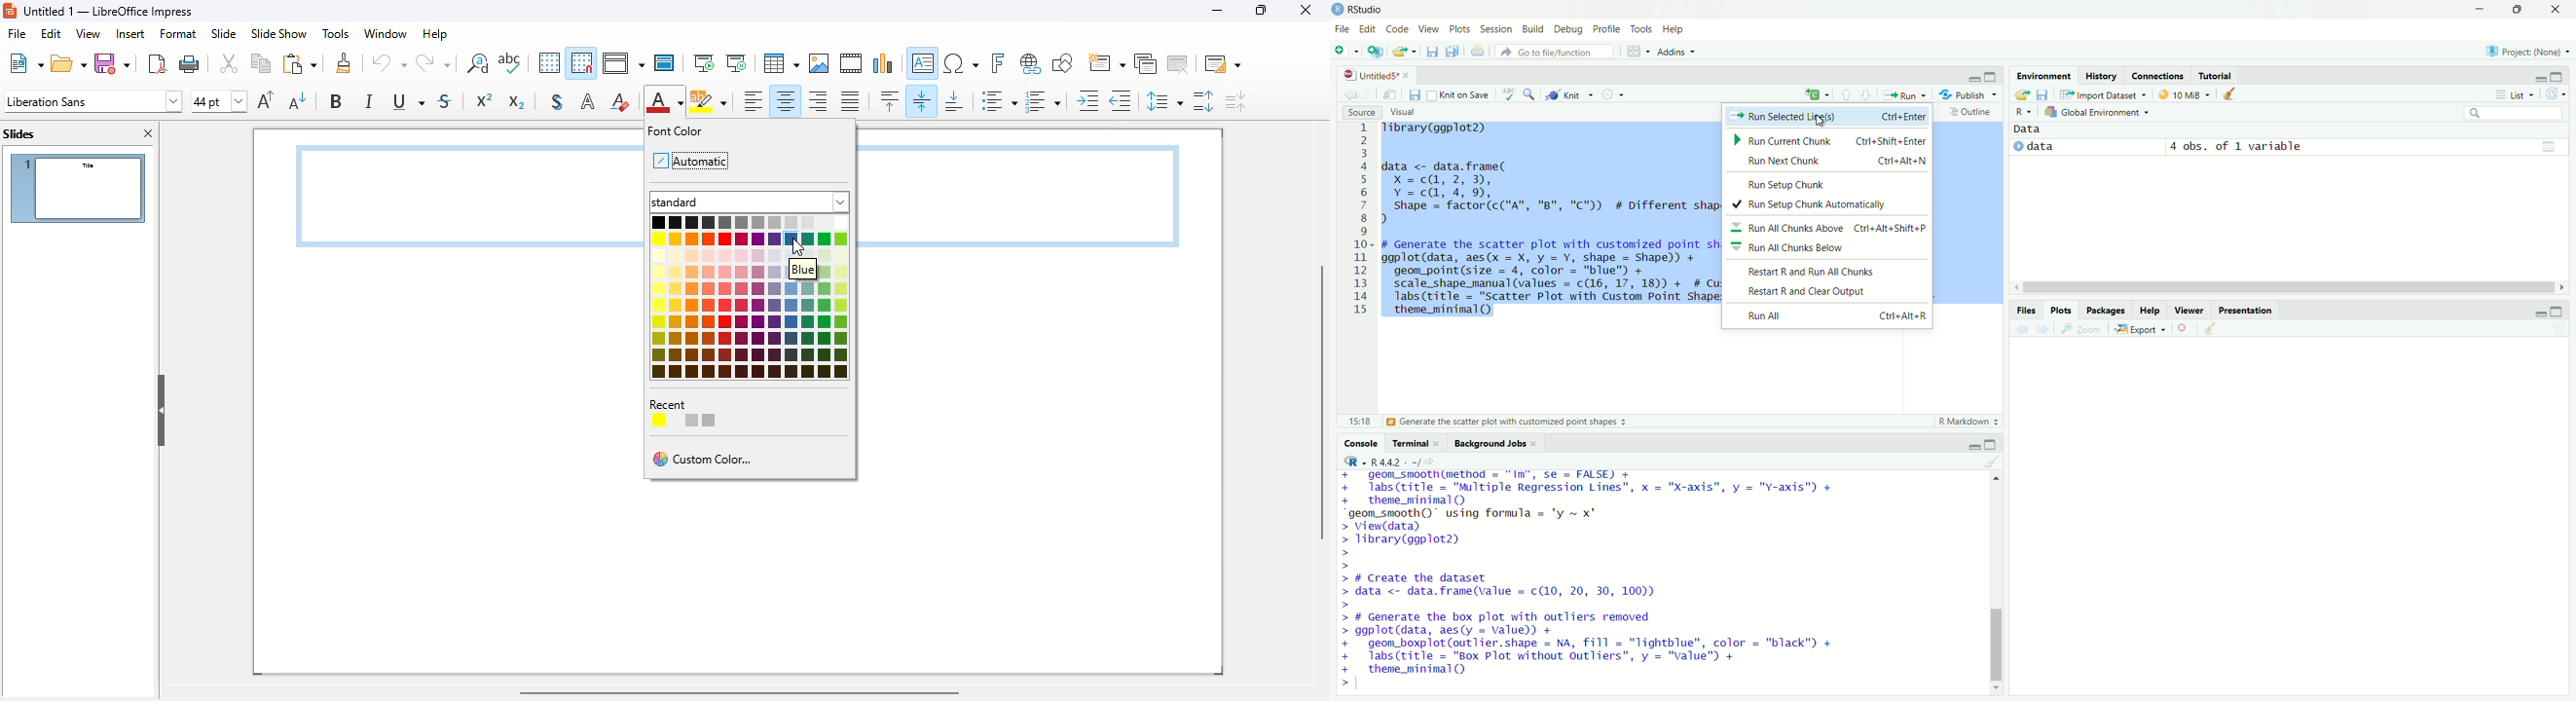 Image resolution: width=2576 pixels, height=728 pixels. I want to click on Next plot, so click(2042, 329).